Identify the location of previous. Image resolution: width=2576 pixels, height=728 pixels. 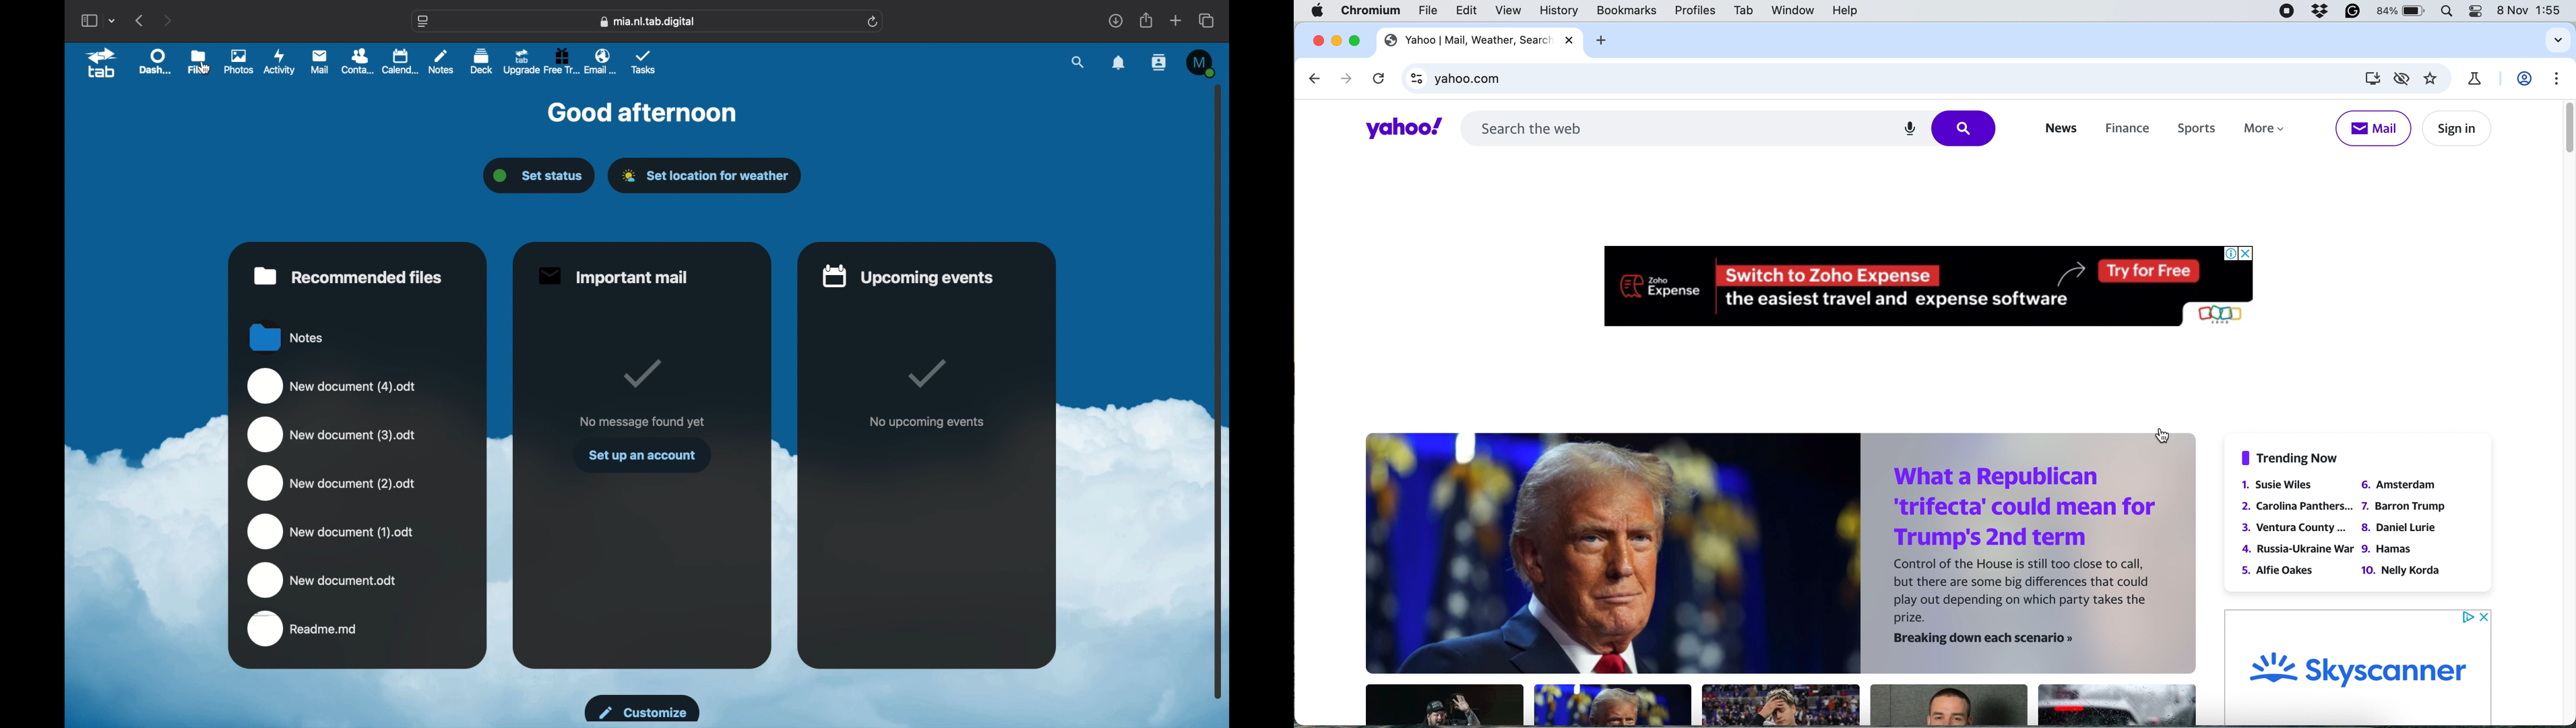
(139, 20).